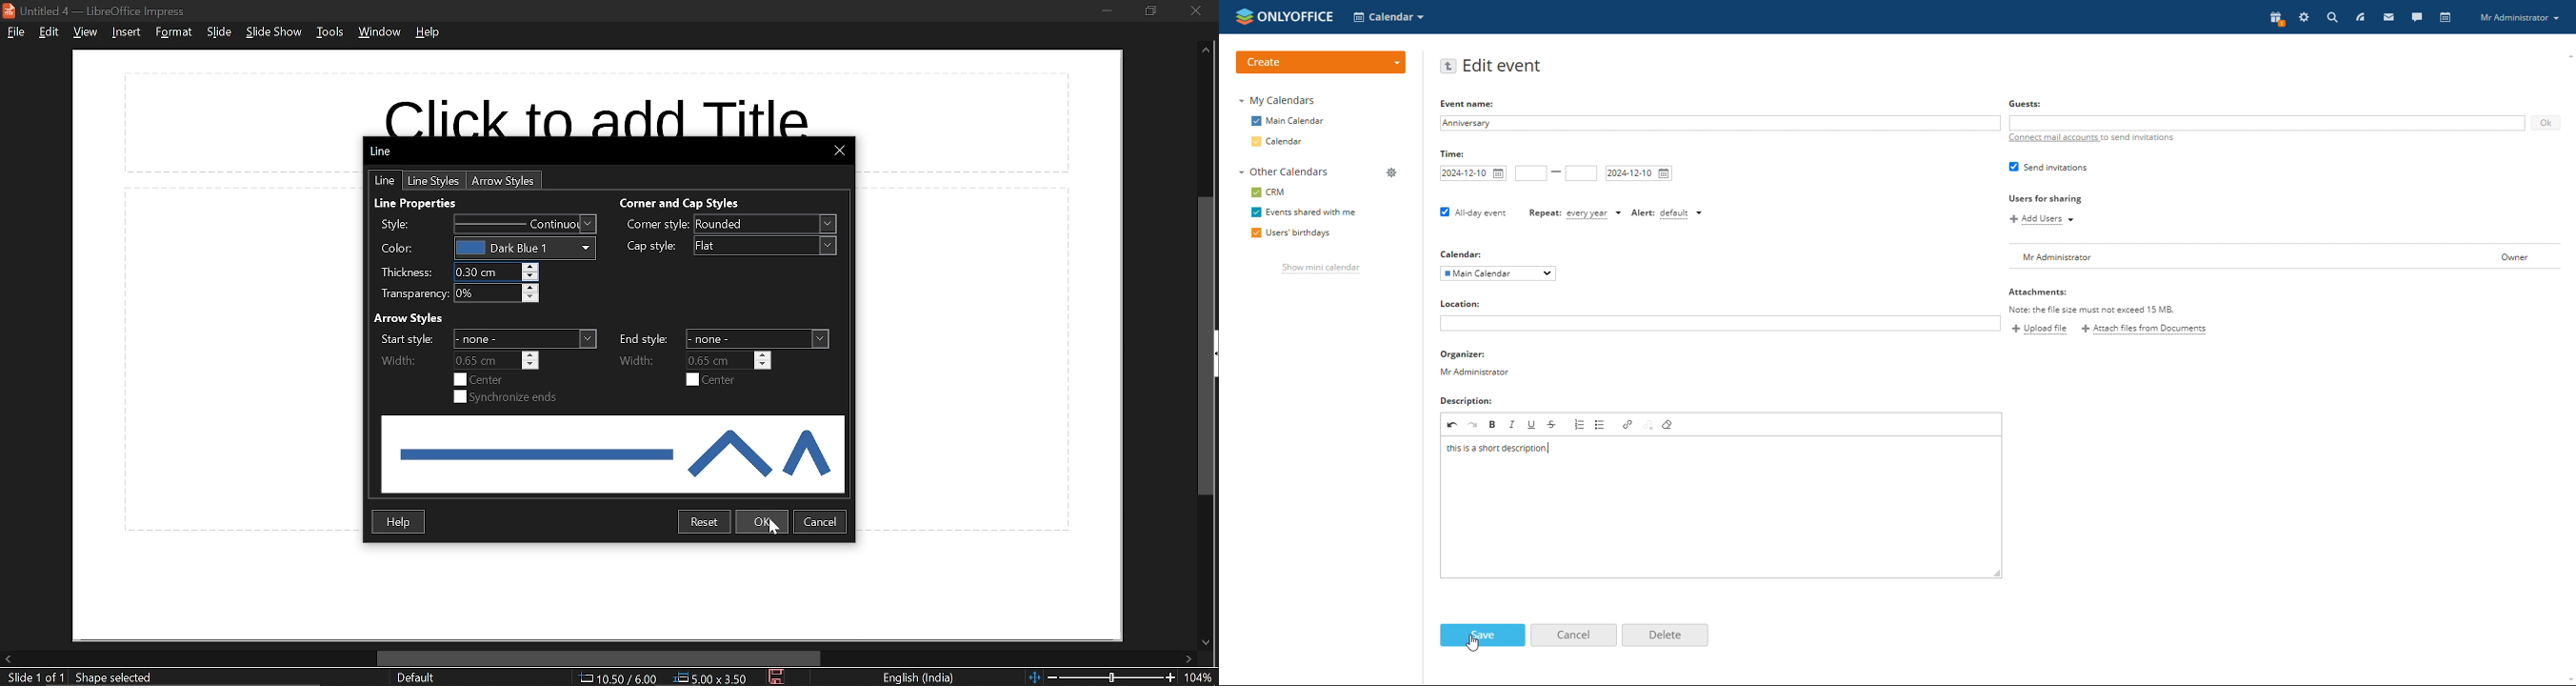  I want to click on Attachments:, so click(2043, 293).